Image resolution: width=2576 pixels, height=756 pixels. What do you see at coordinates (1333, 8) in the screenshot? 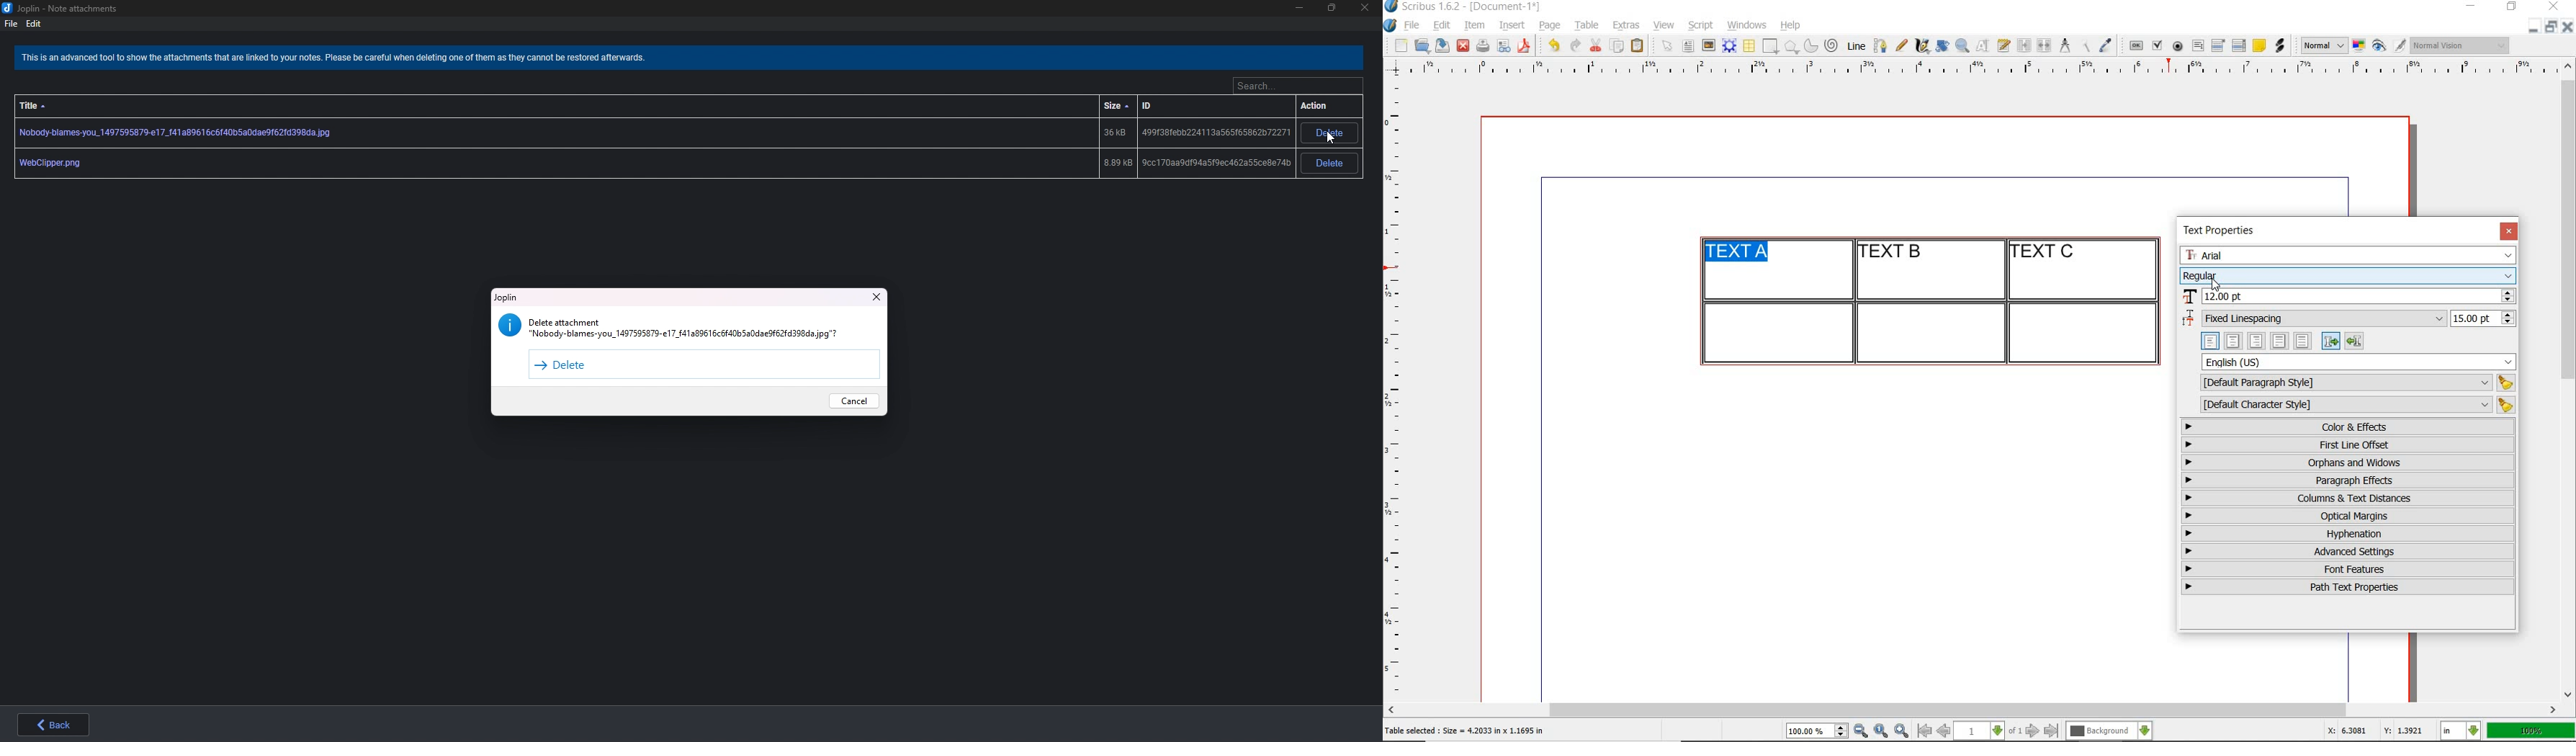
I see `Resize` at bounding box center [1333, 8].